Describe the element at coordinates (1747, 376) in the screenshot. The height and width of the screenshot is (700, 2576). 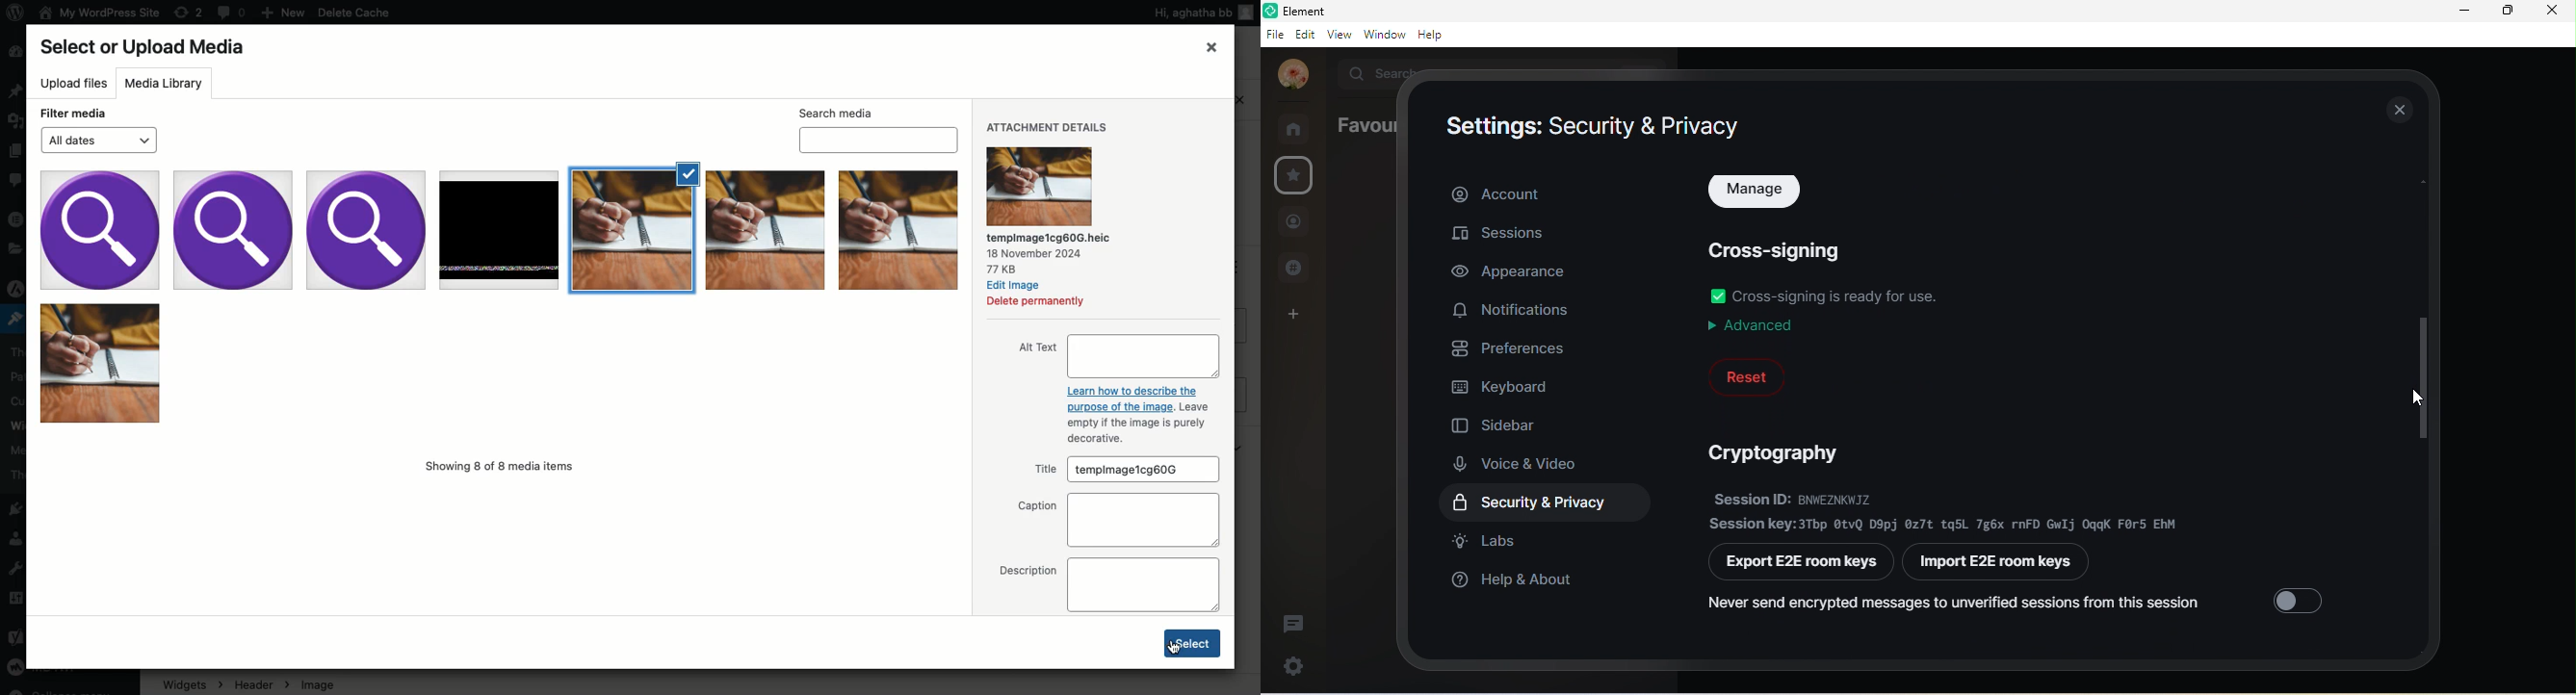
I see `reset` at that location.